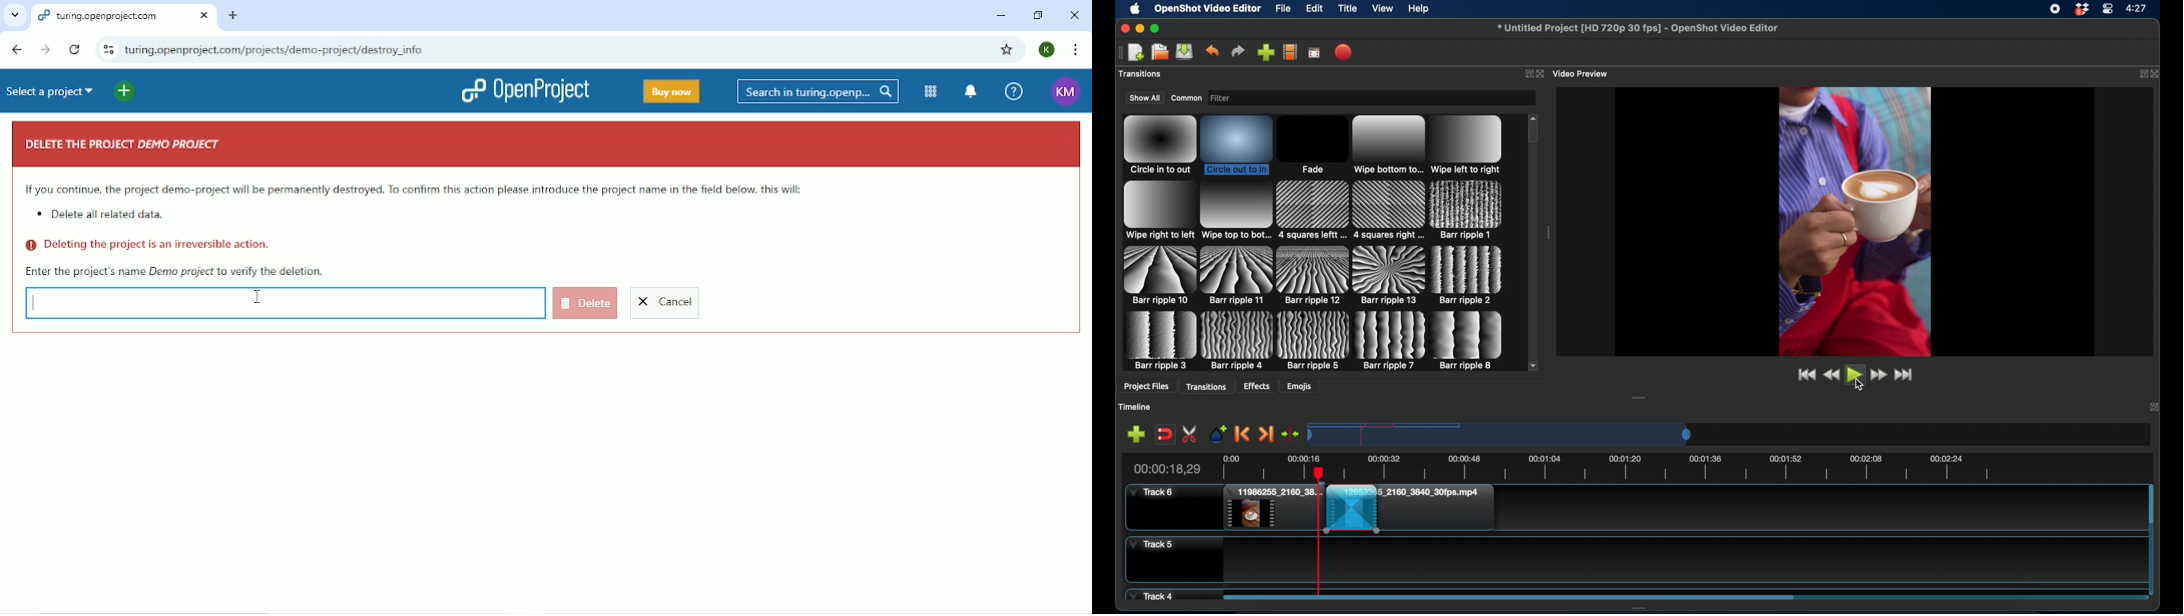 The width and height of the screenshot is (2184, 616). I want to click on transition, so click(1313, 340).